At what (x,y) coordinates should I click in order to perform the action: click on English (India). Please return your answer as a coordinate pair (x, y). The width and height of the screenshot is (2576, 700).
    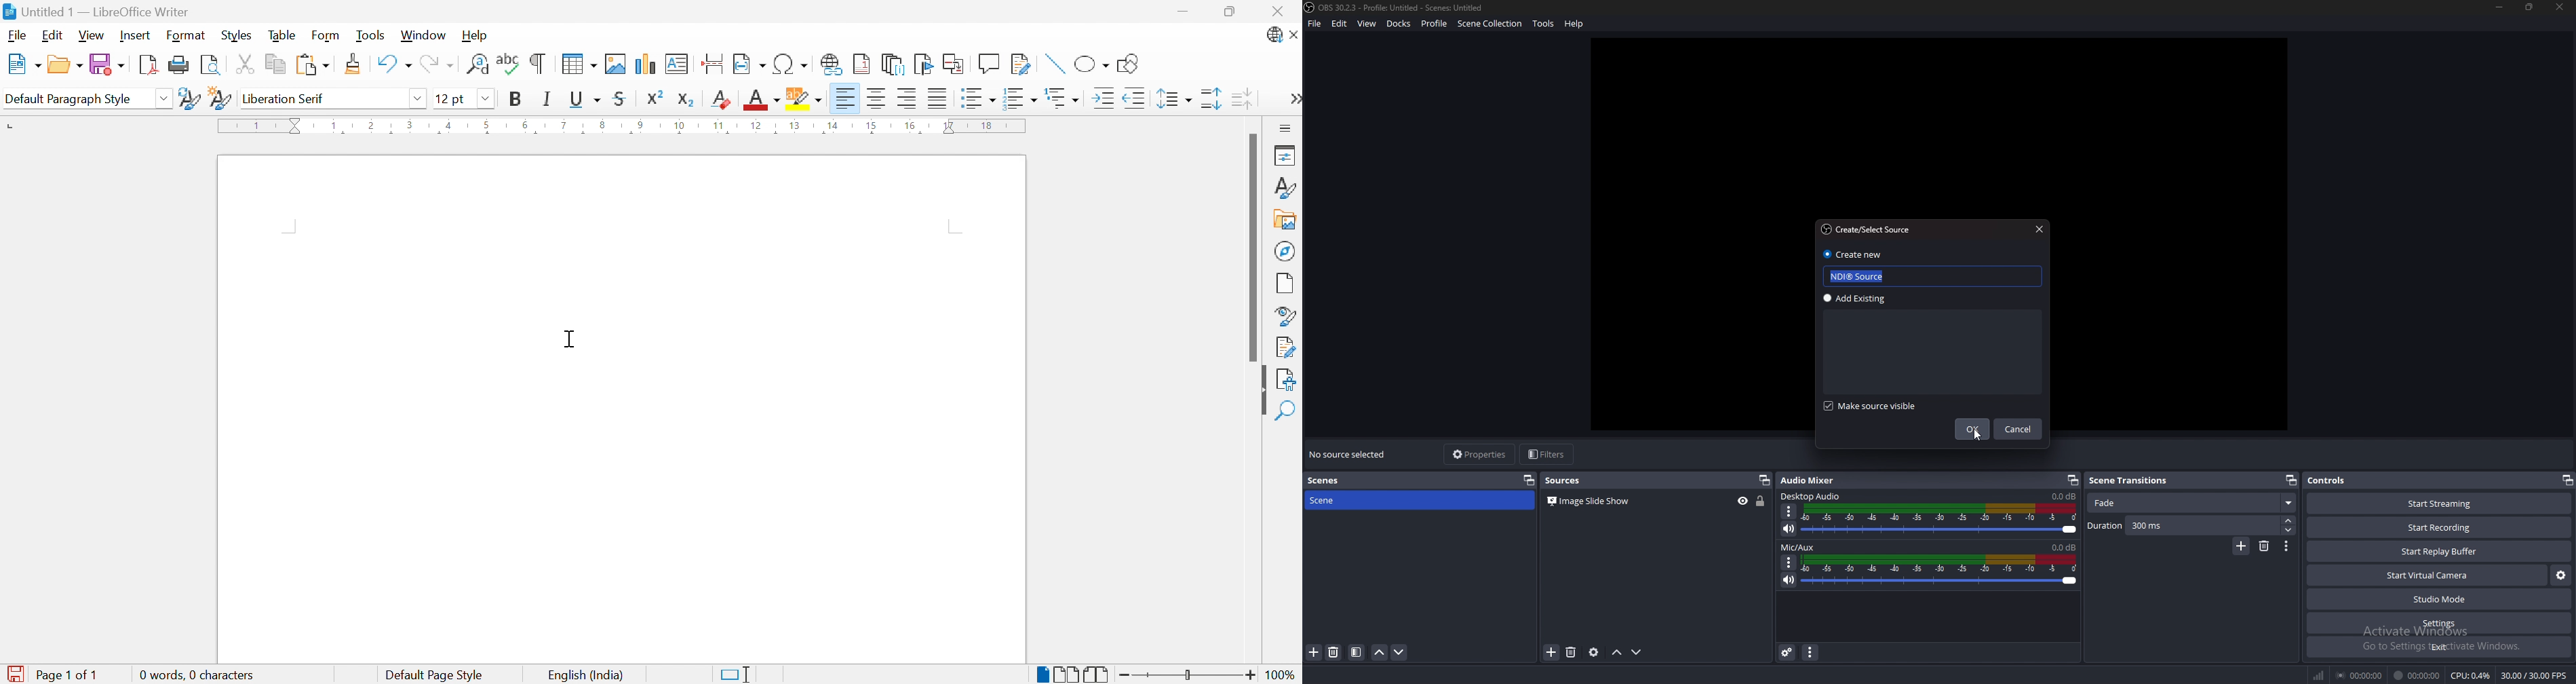
    Looking at the image, I should click on (587, 676).